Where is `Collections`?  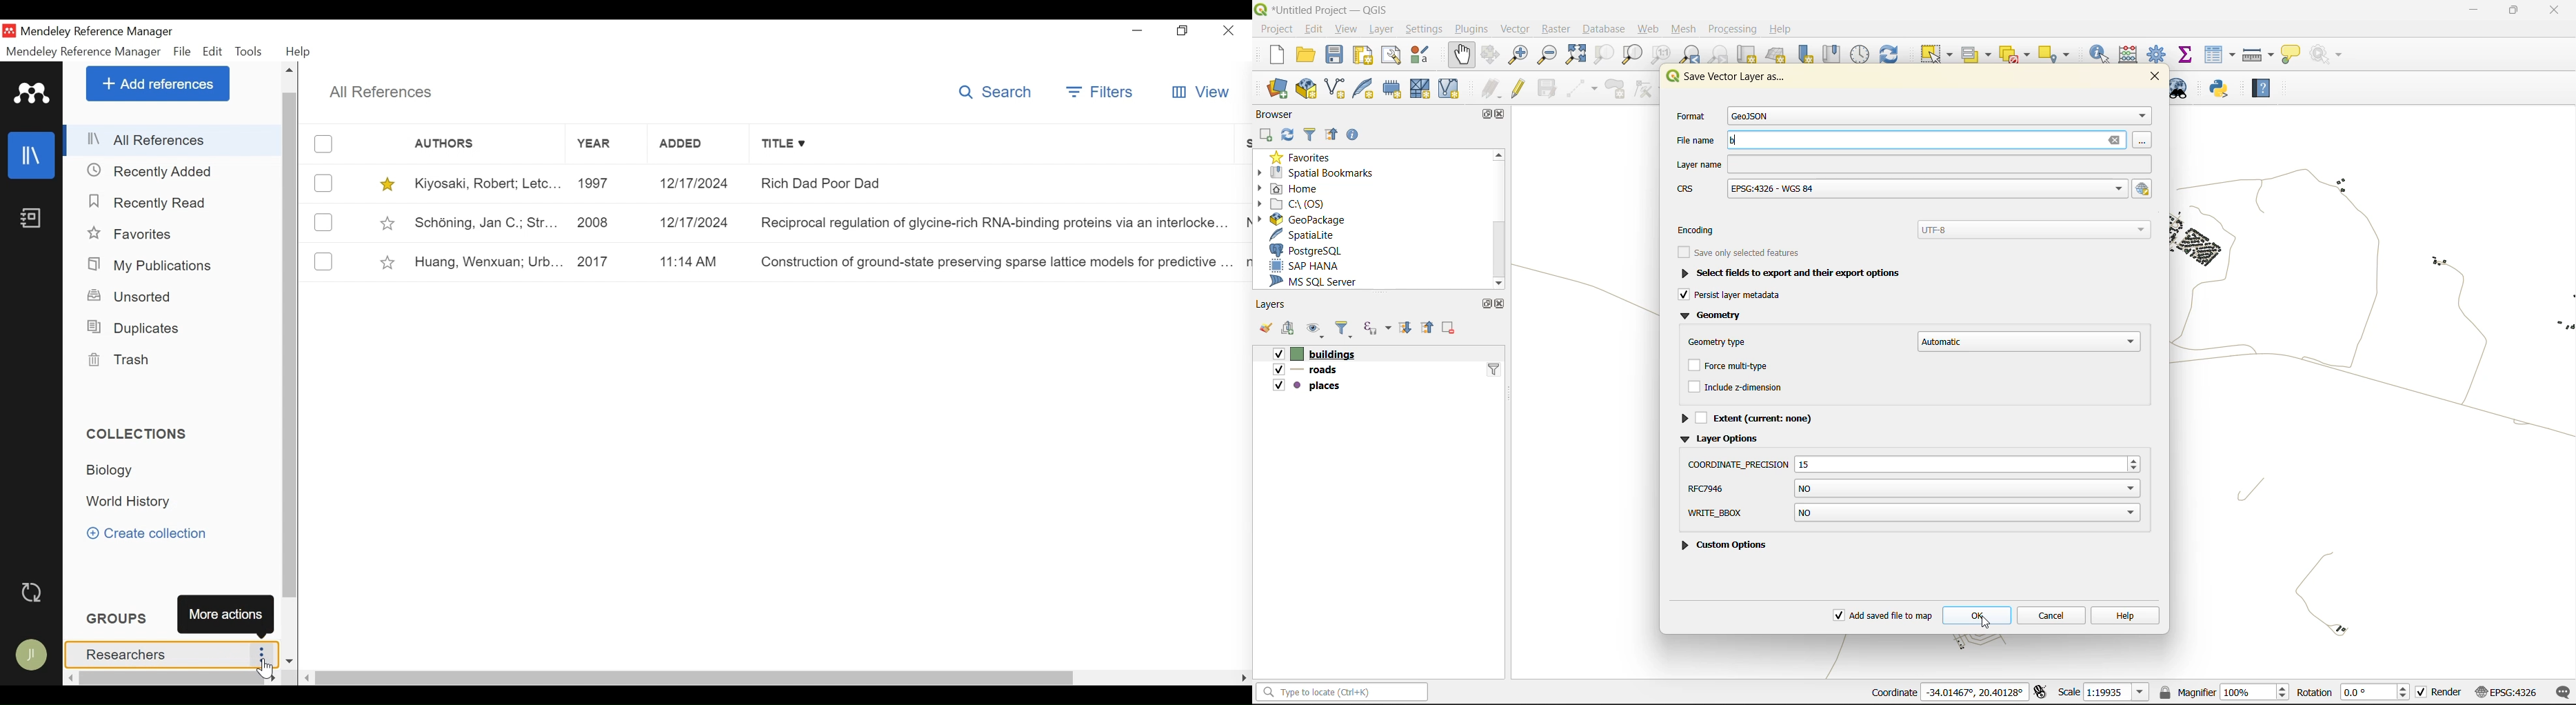
Collections is located at coordinates (136, 432).